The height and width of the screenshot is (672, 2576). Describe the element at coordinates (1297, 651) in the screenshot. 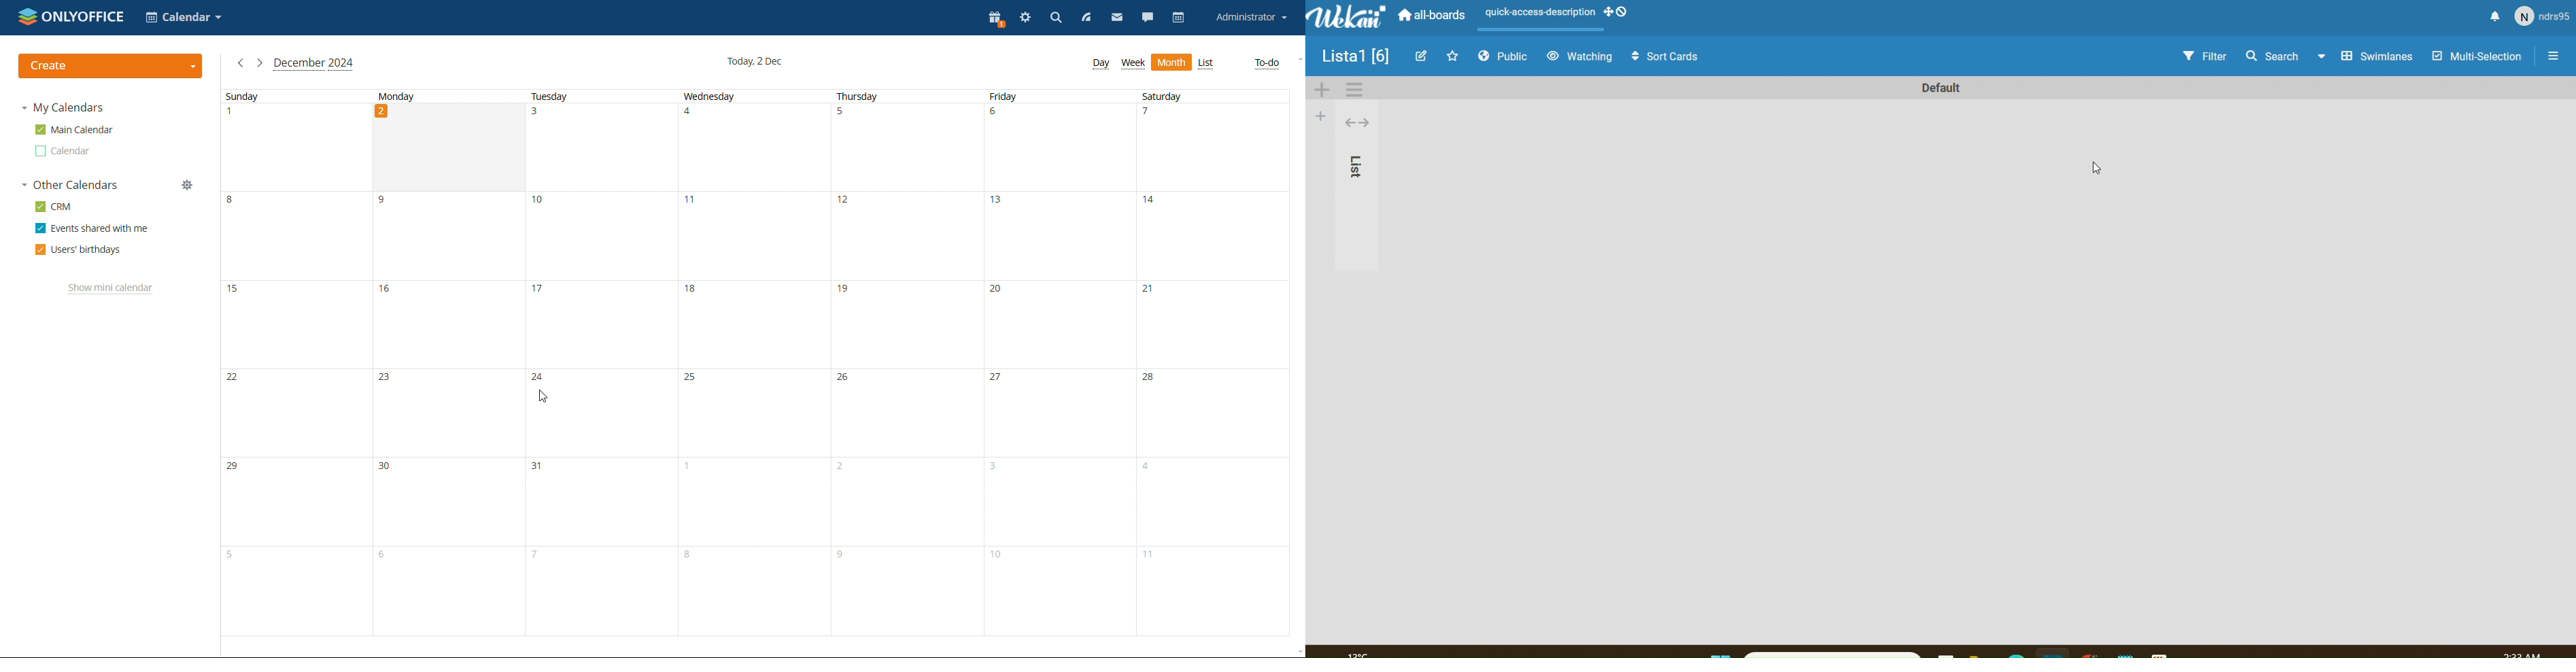

I see `scroll down` at that location.